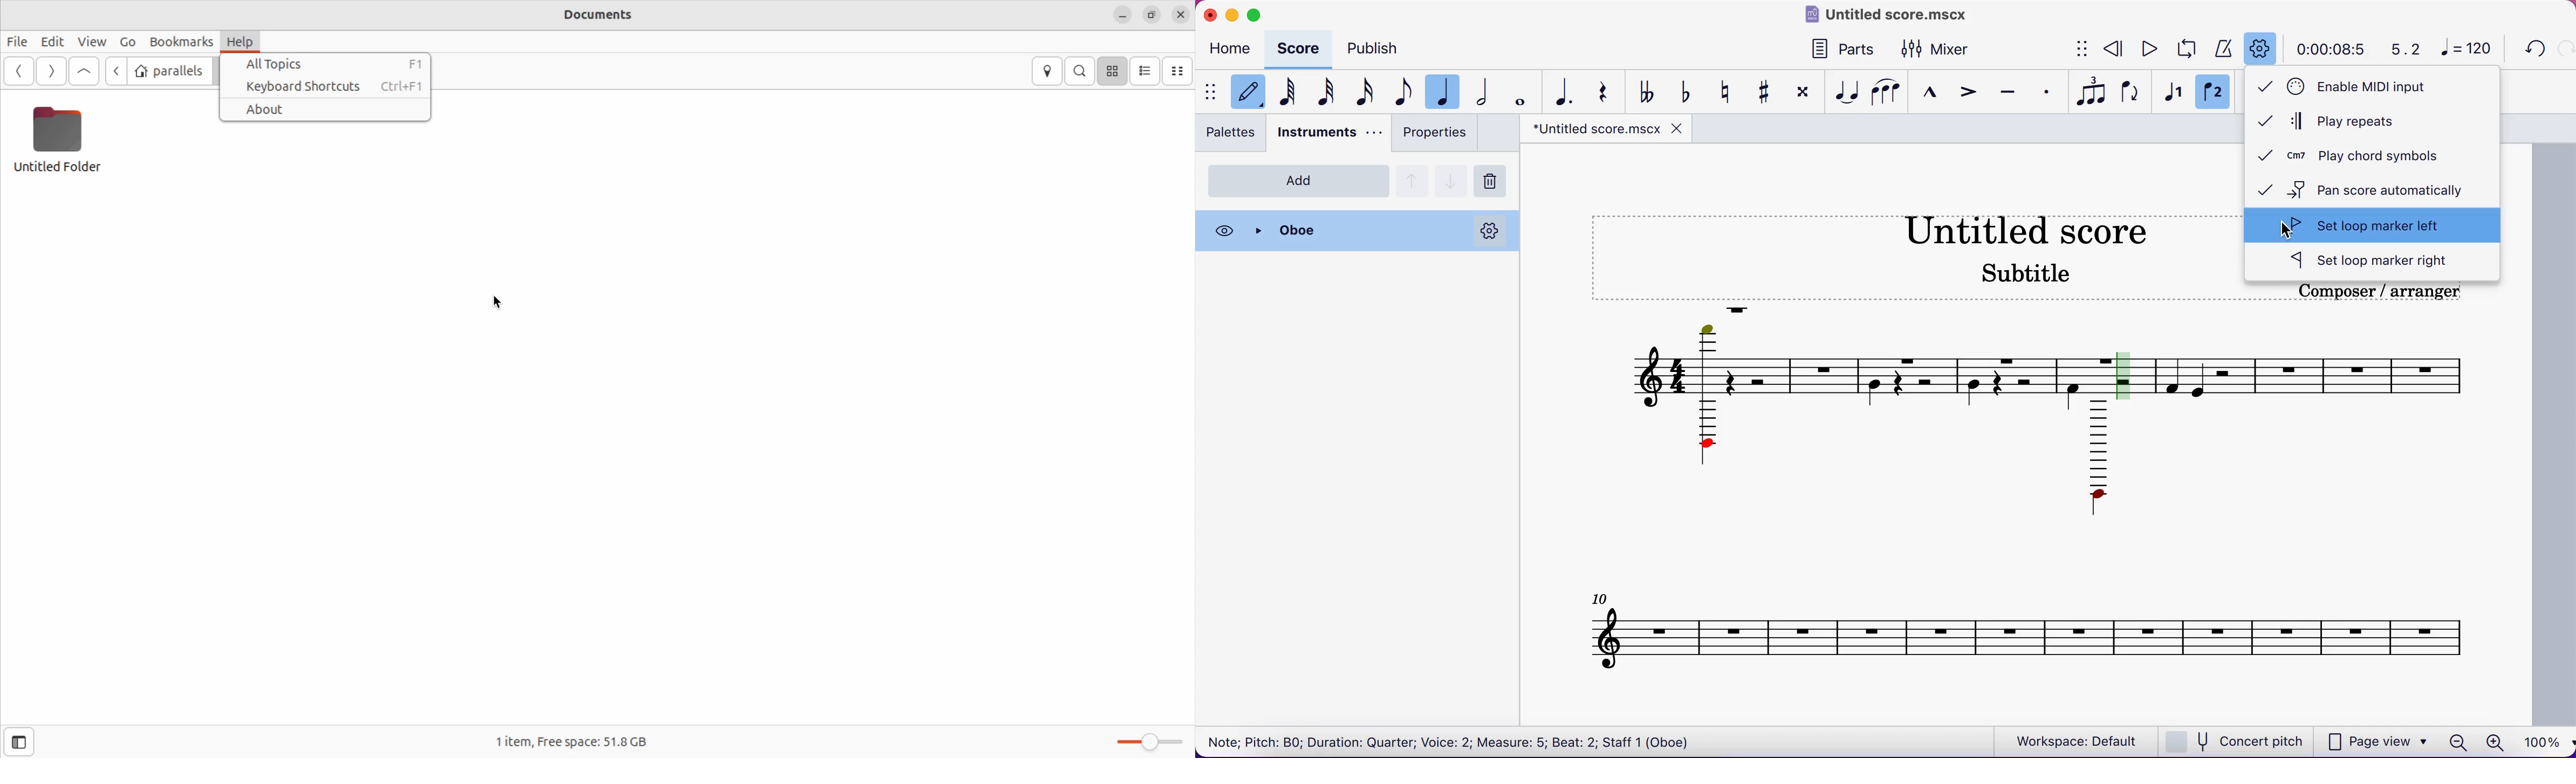 Image resolution: width=2576 pixels, height=784 pixels. Describe the element at coordinates (1840, 47) in the screenshot. I see `parts` at that location.